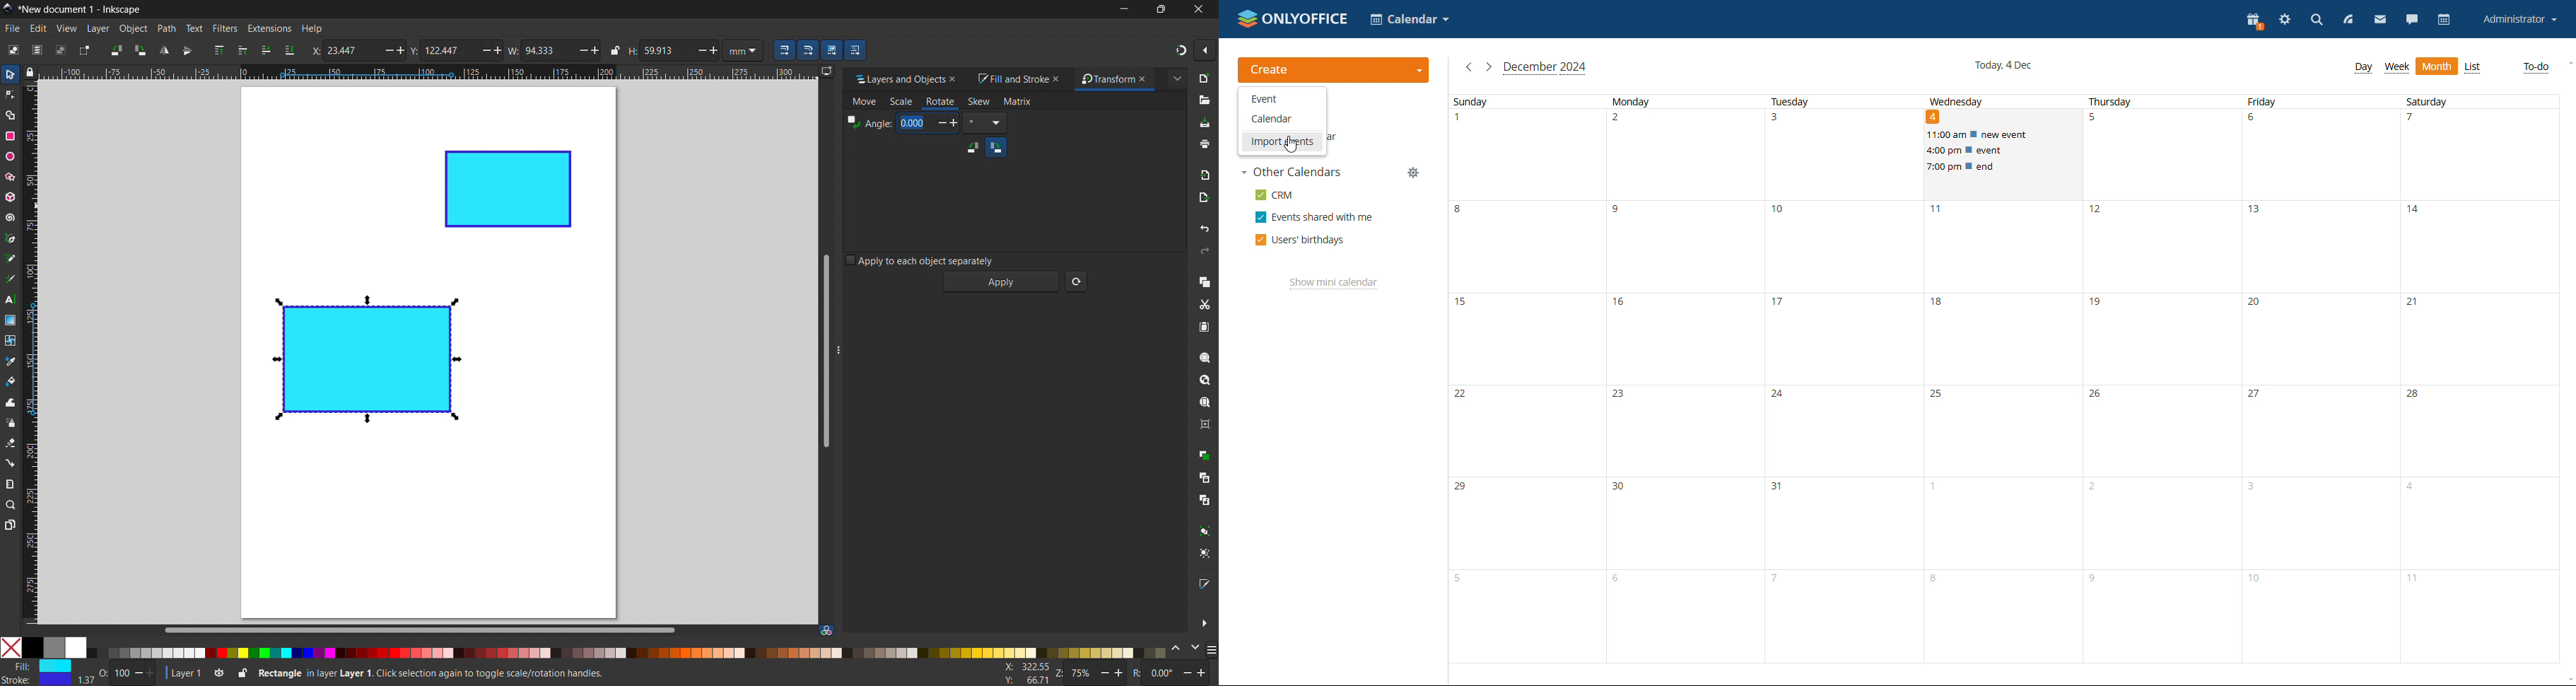  I want to click on width of stroke, so click(86, 680).